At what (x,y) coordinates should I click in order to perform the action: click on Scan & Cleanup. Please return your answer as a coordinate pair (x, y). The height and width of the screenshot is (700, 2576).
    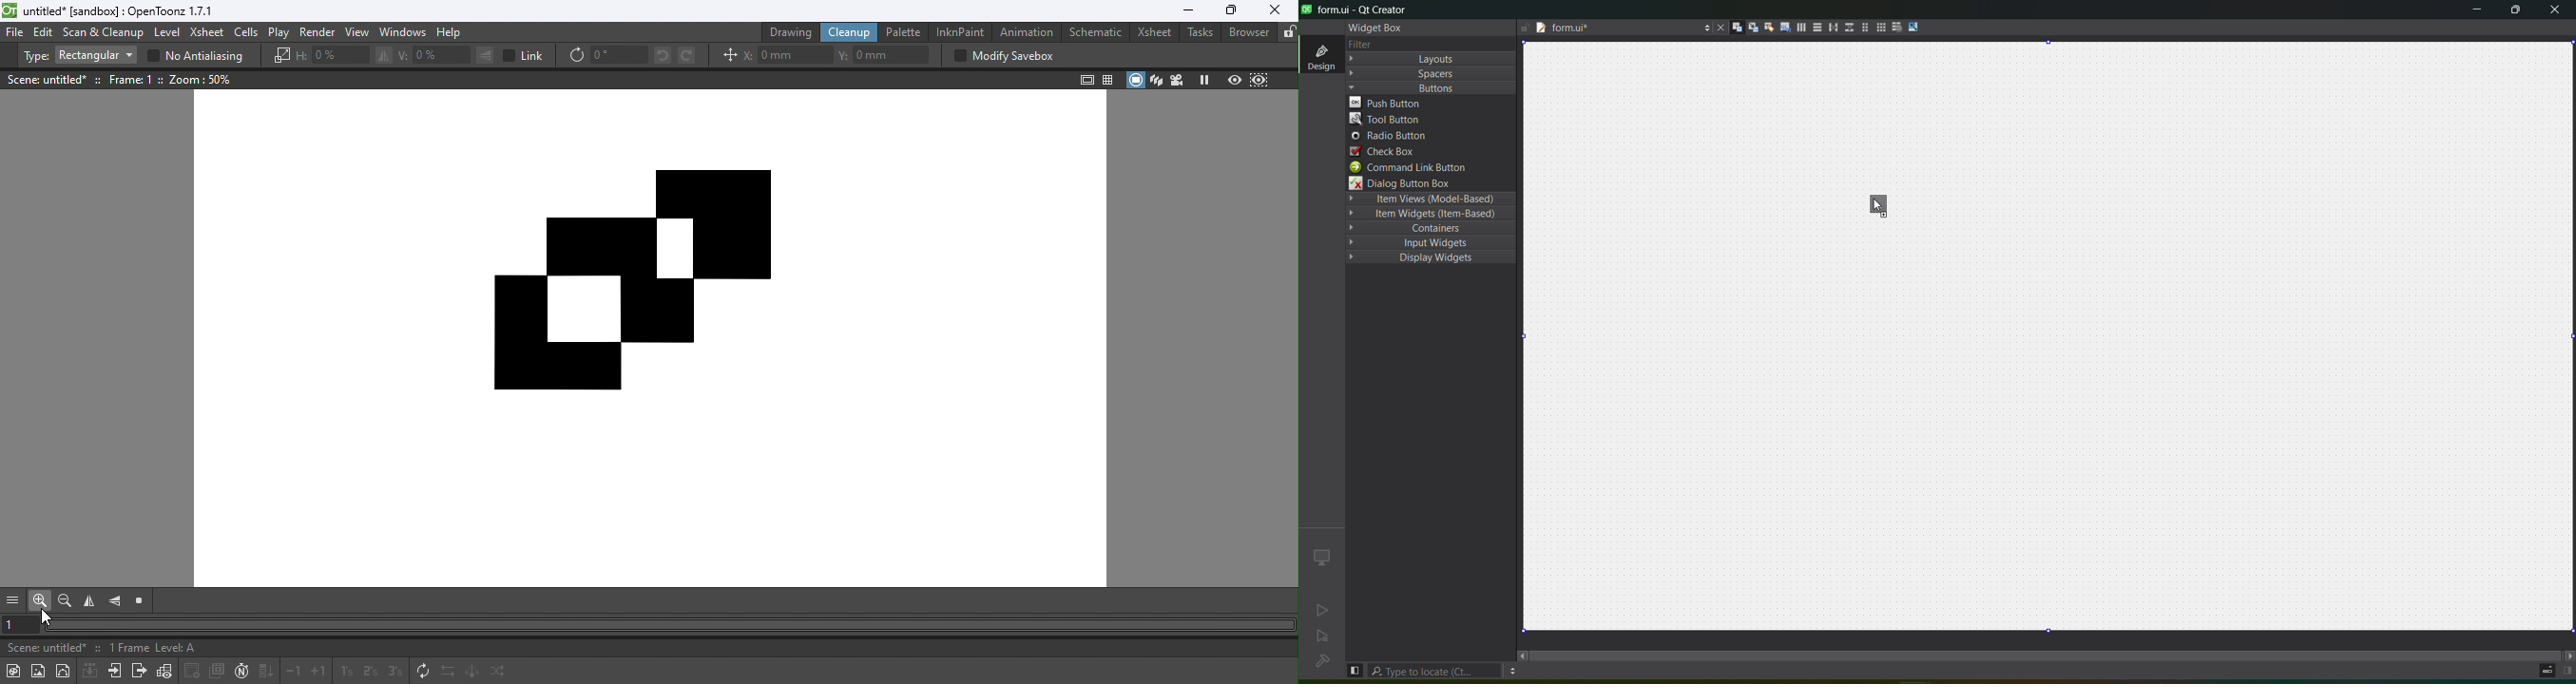
    Looking at the image, I should click on (105, 32).